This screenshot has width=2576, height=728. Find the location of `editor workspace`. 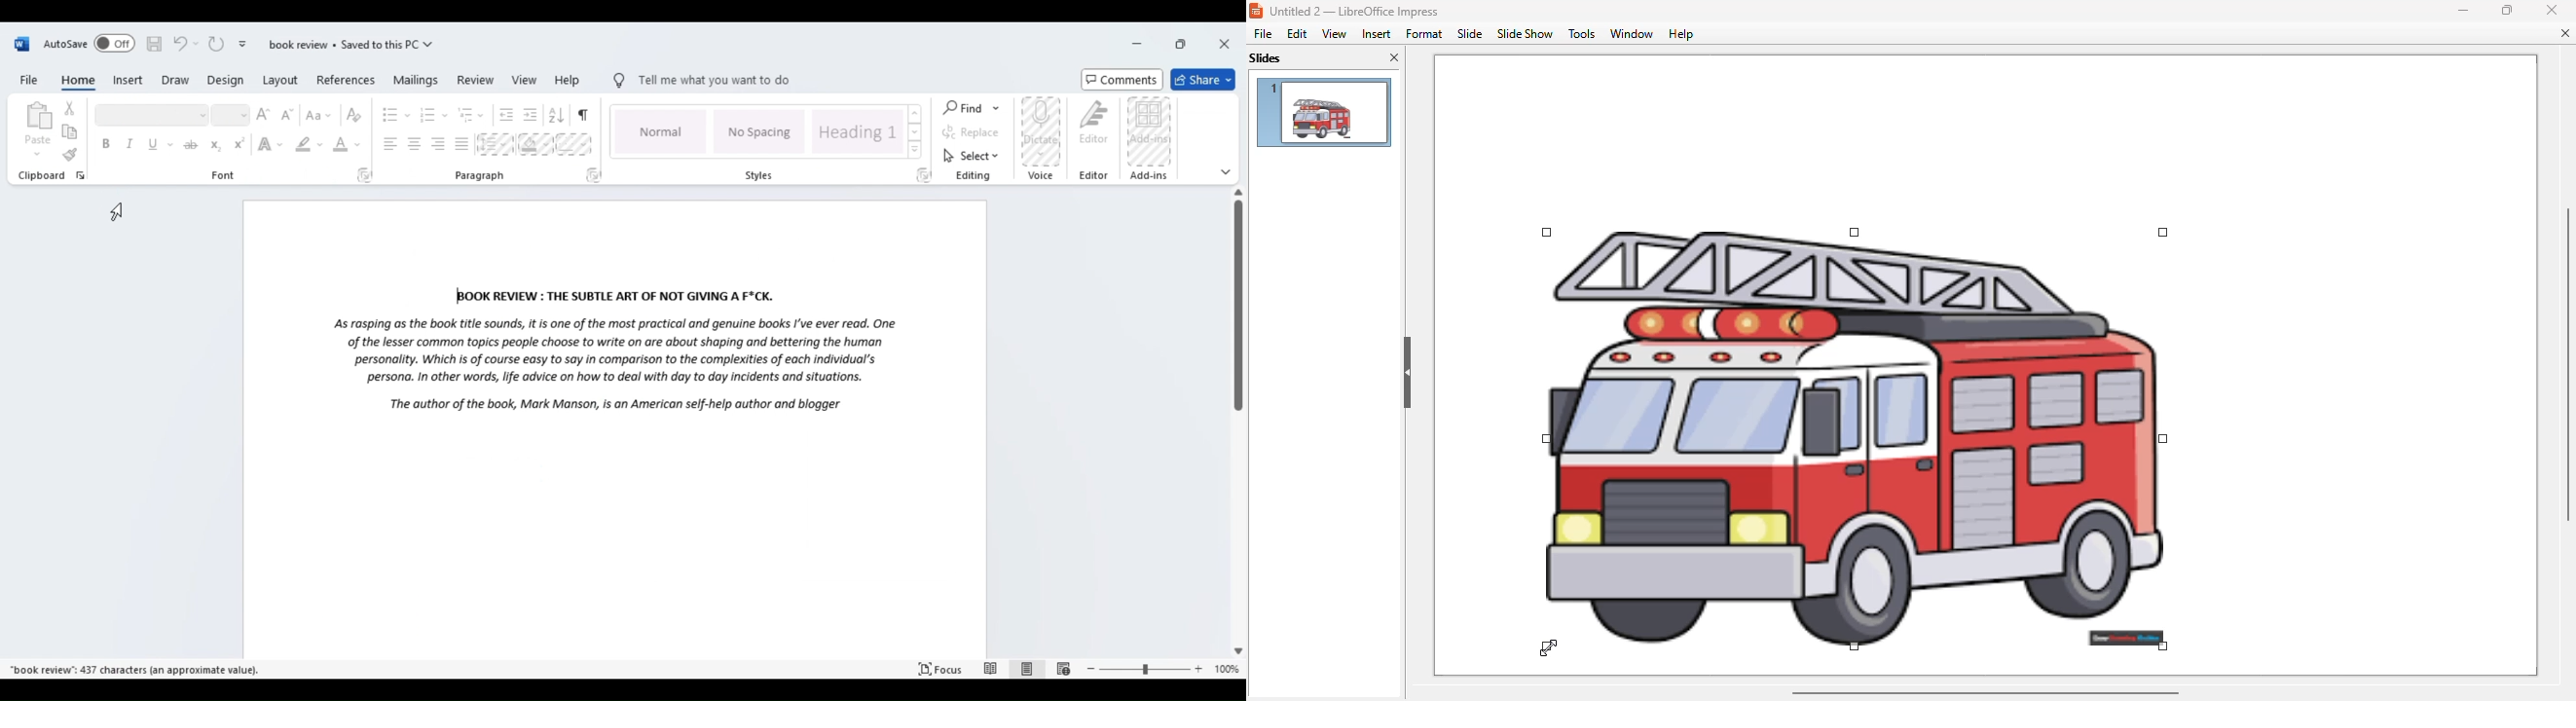

editor workspace is located at coordinates (617, 427).